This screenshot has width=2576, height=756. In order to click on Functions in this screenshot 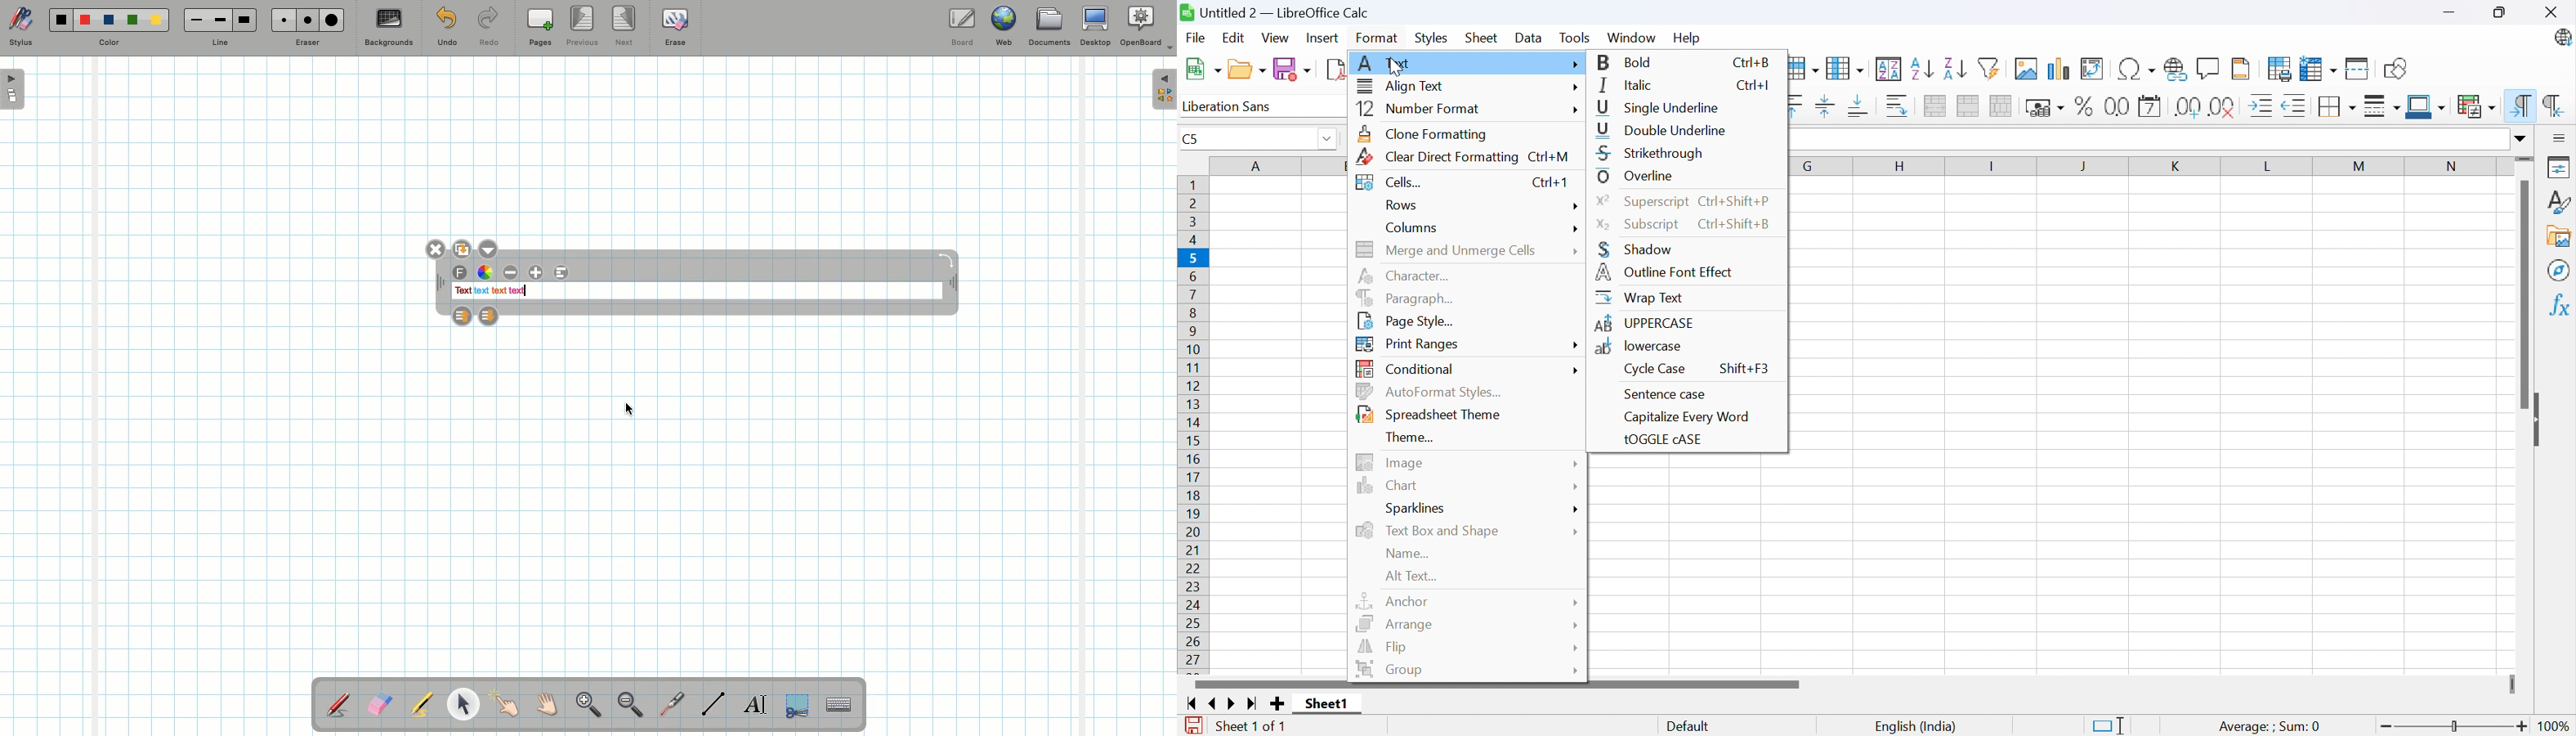, I will do `click(2560, 303)`.